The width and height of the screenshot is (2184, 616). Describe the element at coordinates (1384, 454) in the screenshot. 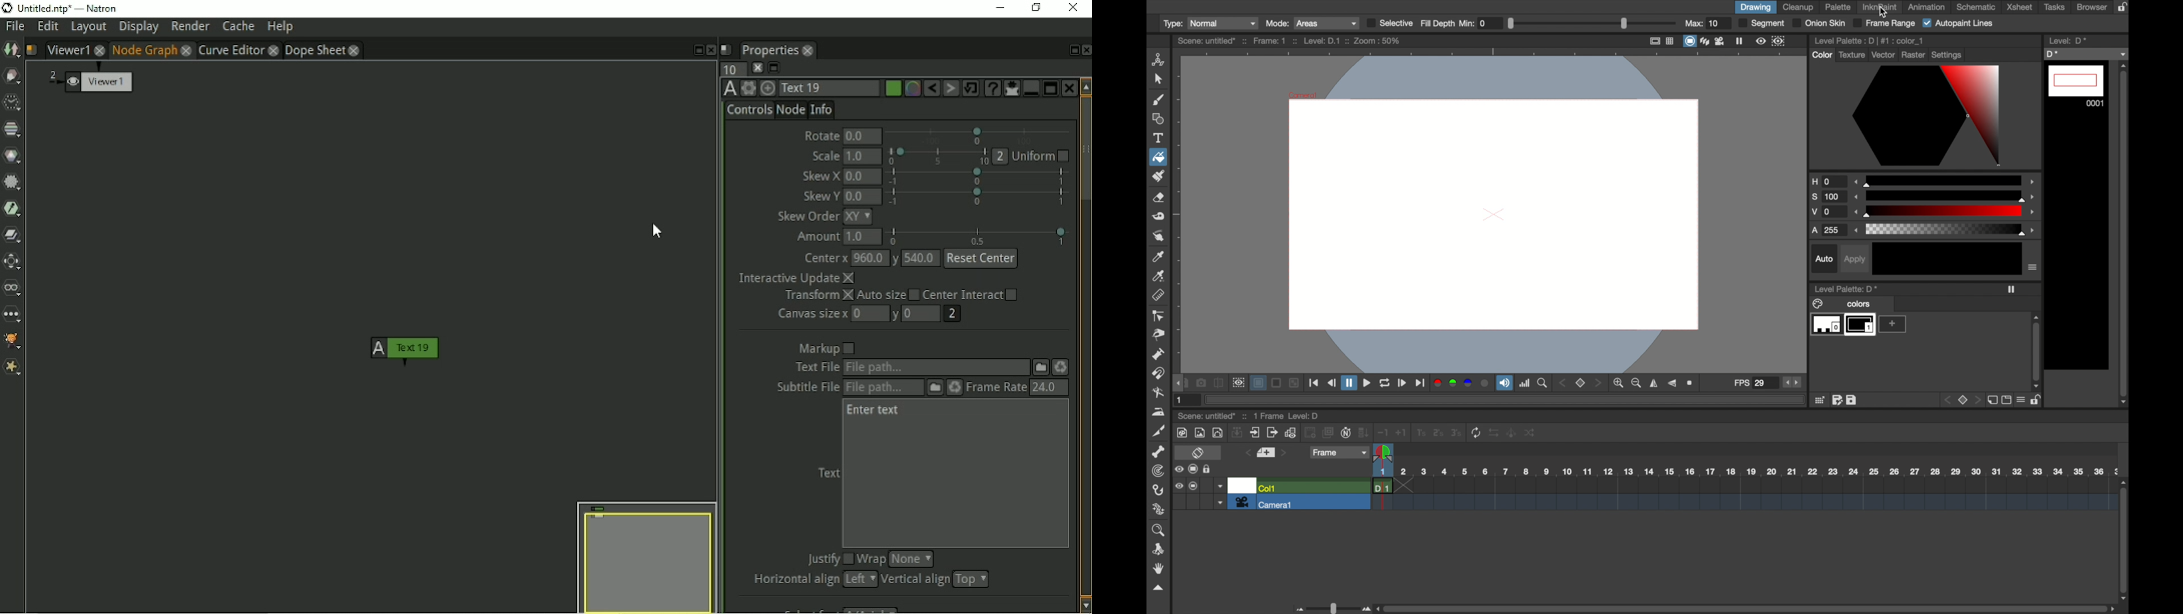

I see `playhead` at that location.